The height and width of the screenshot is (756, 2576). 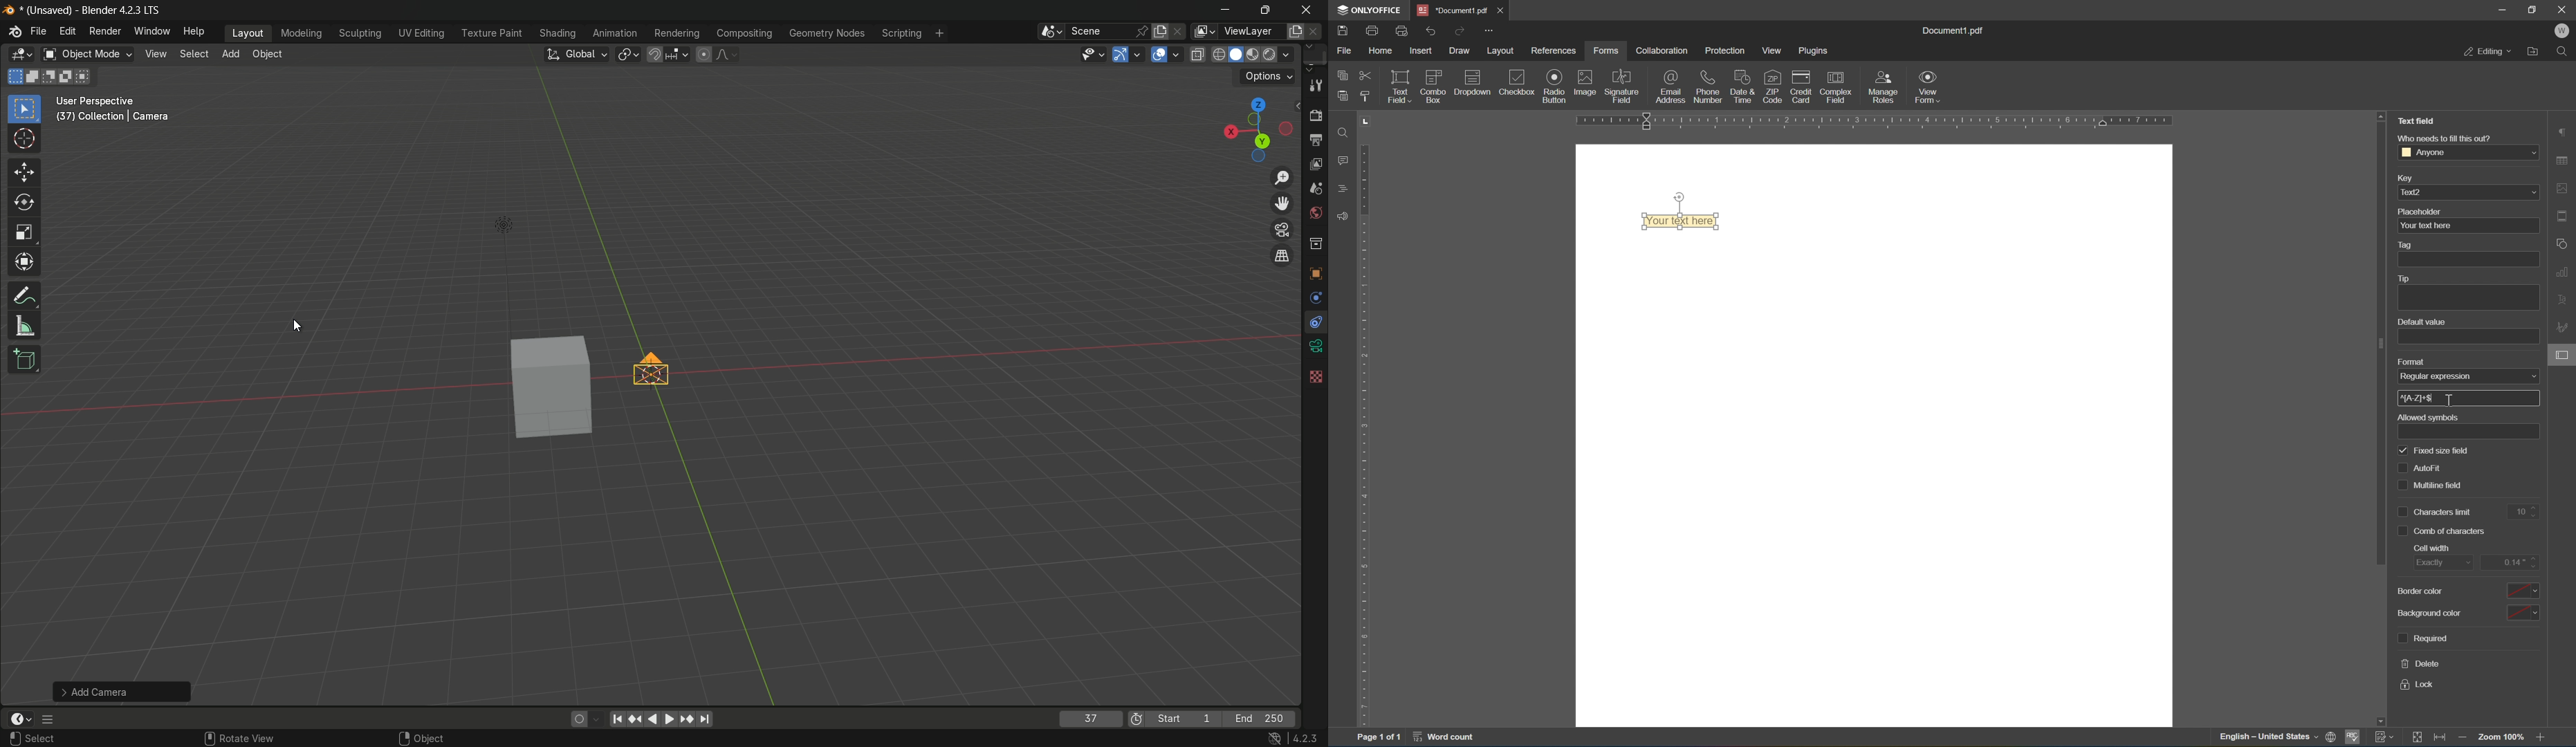 What do you see at coordinates (1664, 51) in the screenshot?
I see `collaboration` at bounding box center [1664, 51].